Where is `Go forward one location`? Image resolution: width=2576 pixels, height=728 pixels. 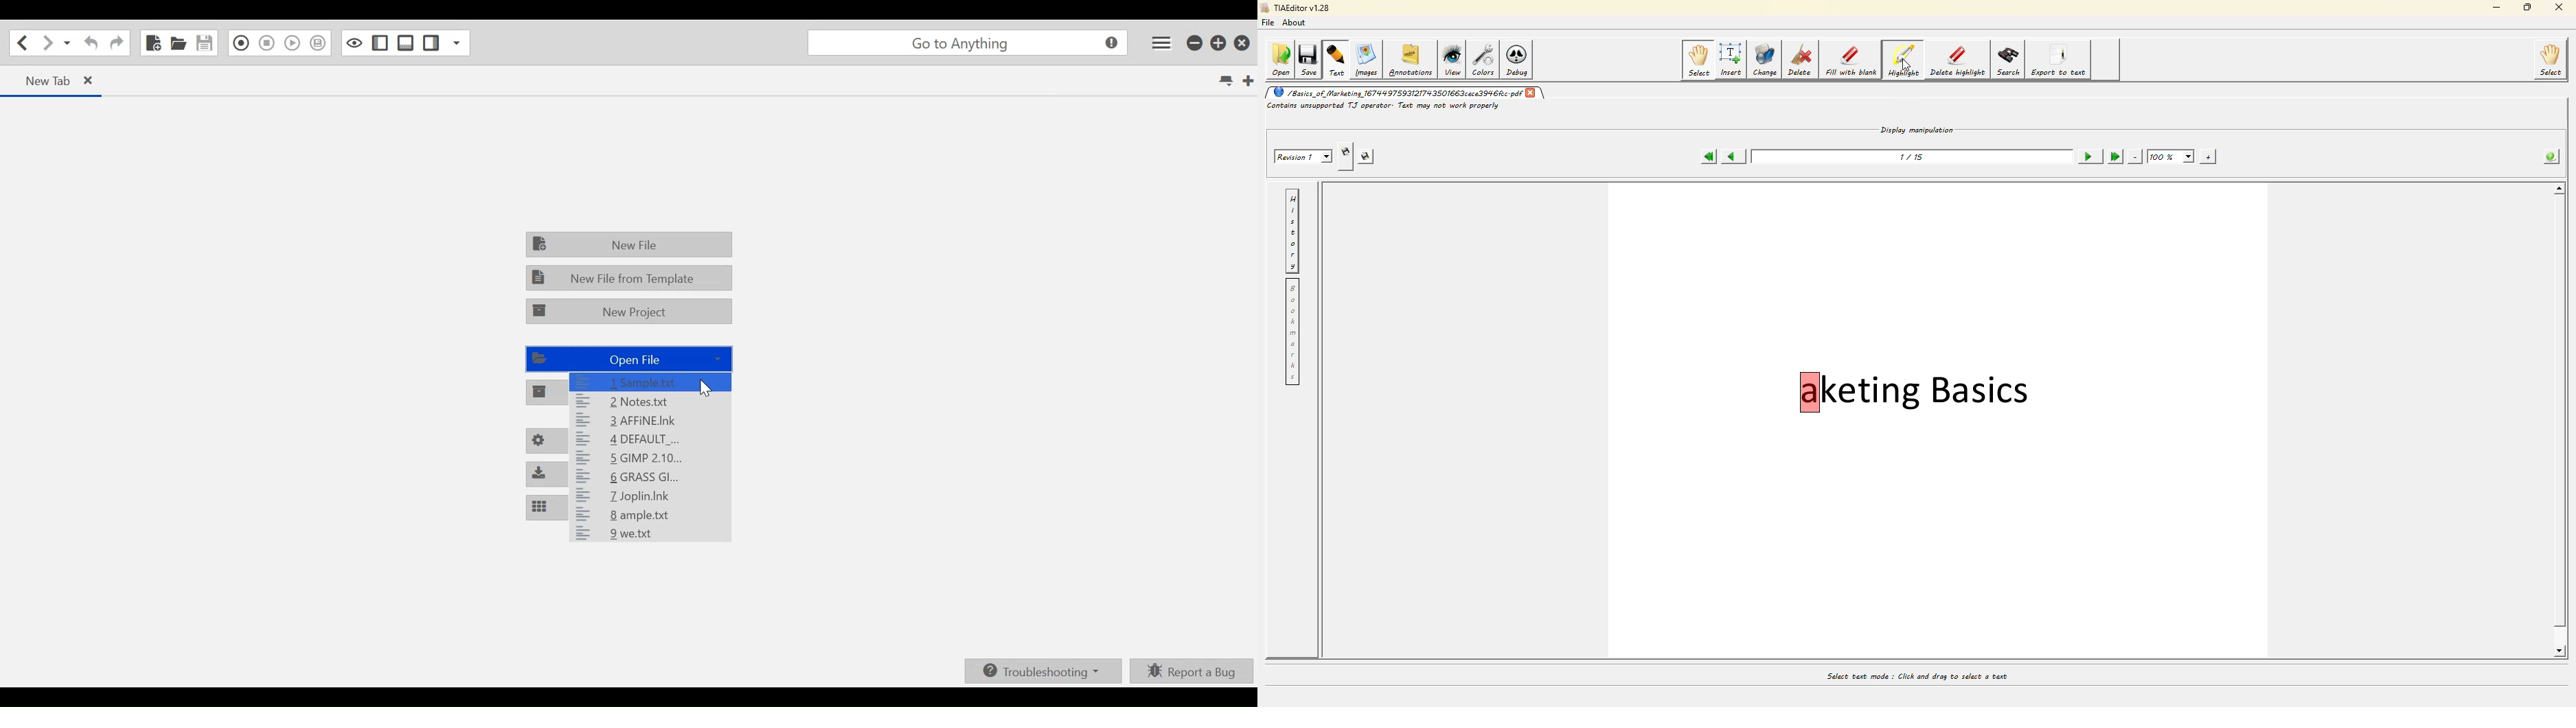
Go forward one location is located at coordinates (47, 42).